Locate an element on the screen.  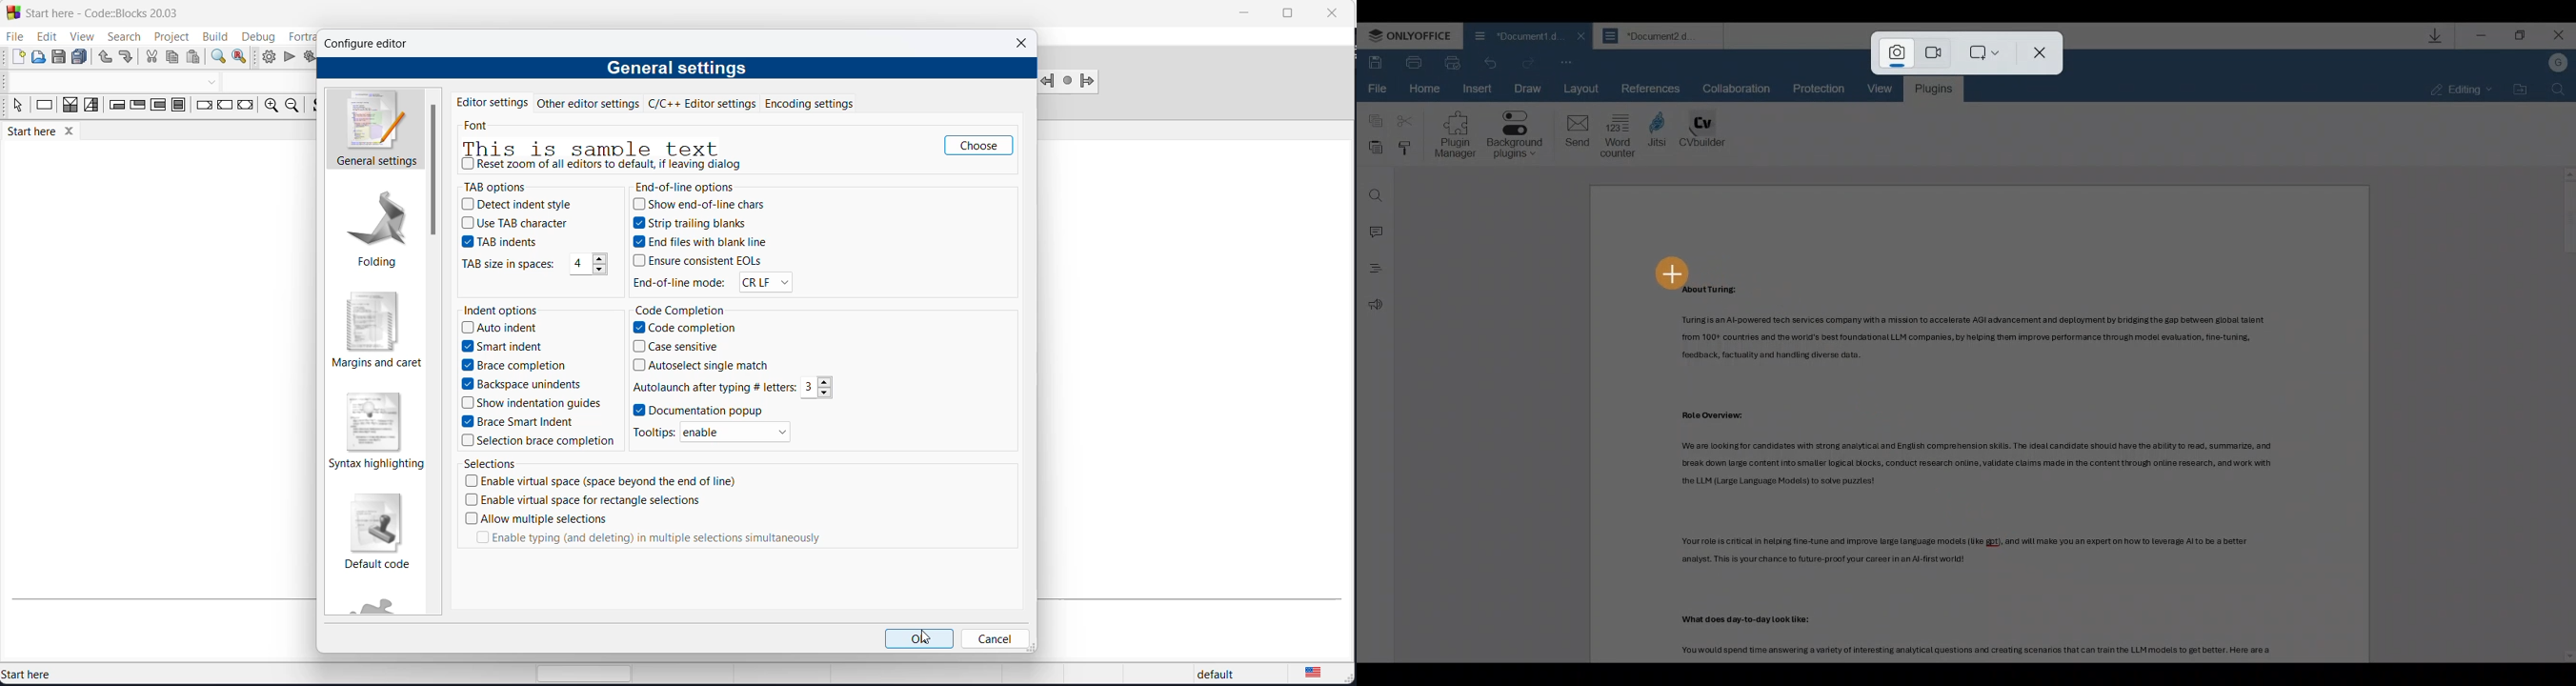
brace completion is located at coordinates (508, 366).